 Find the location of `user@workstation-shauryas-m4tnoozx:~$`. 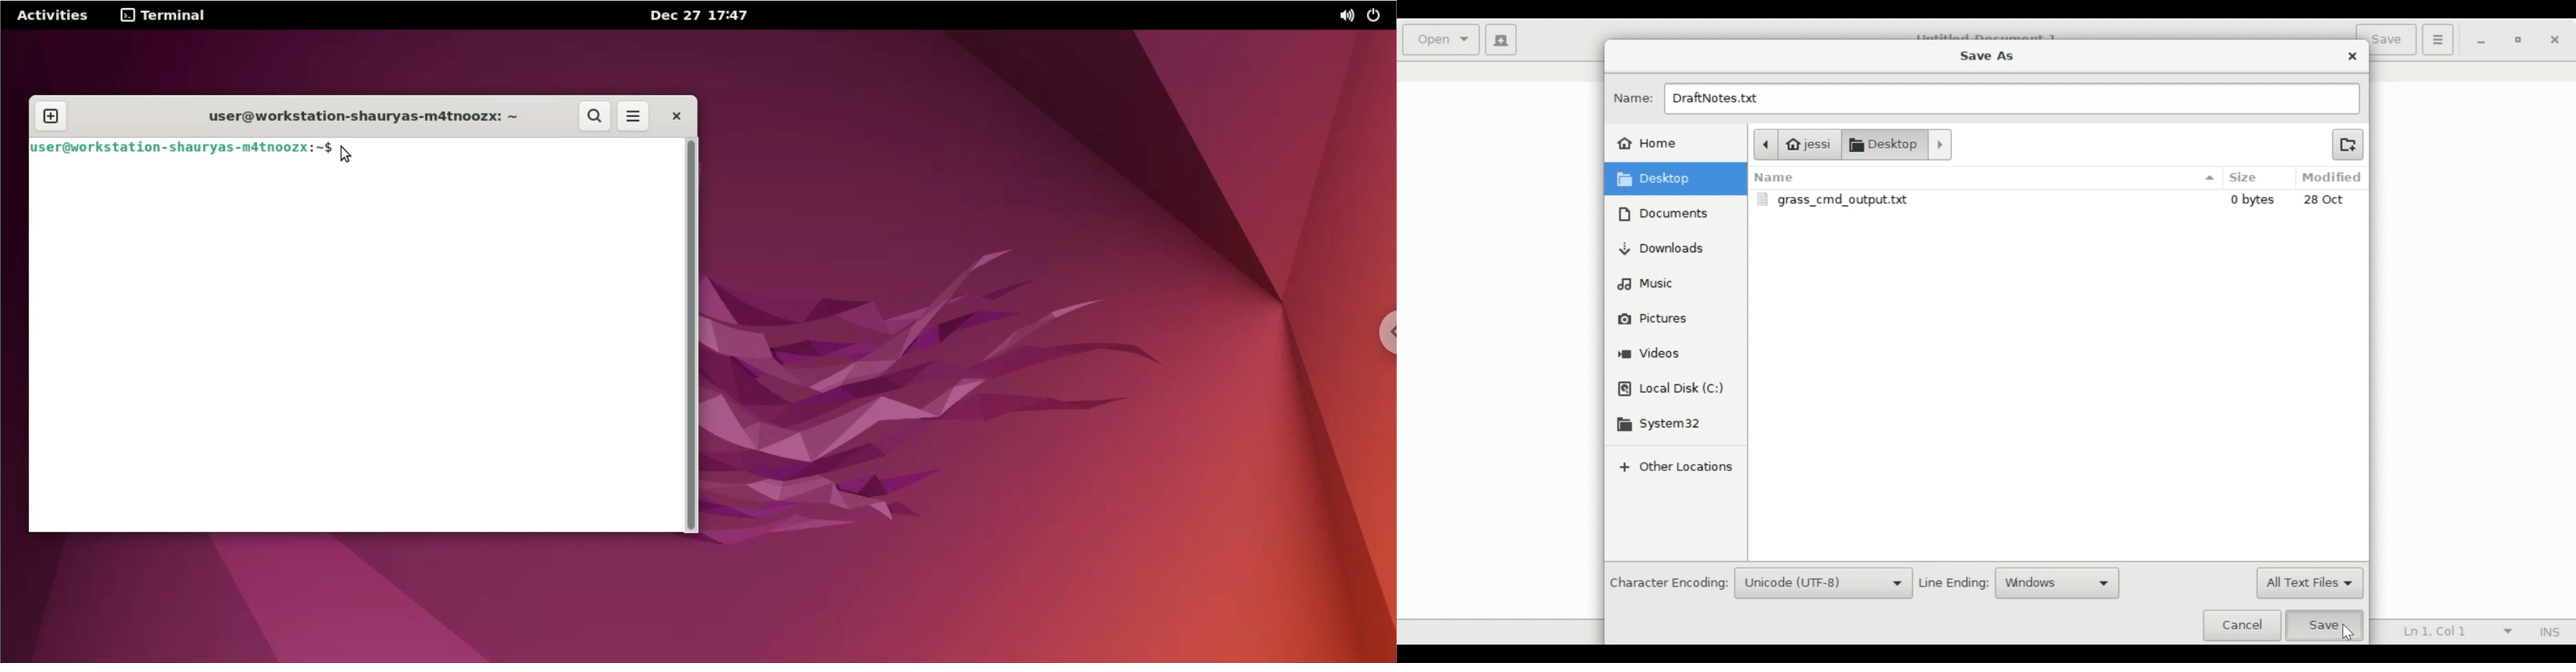

user@workstation-shauryas-m4tnoozx:~$ is located at coordinates (181, 146).